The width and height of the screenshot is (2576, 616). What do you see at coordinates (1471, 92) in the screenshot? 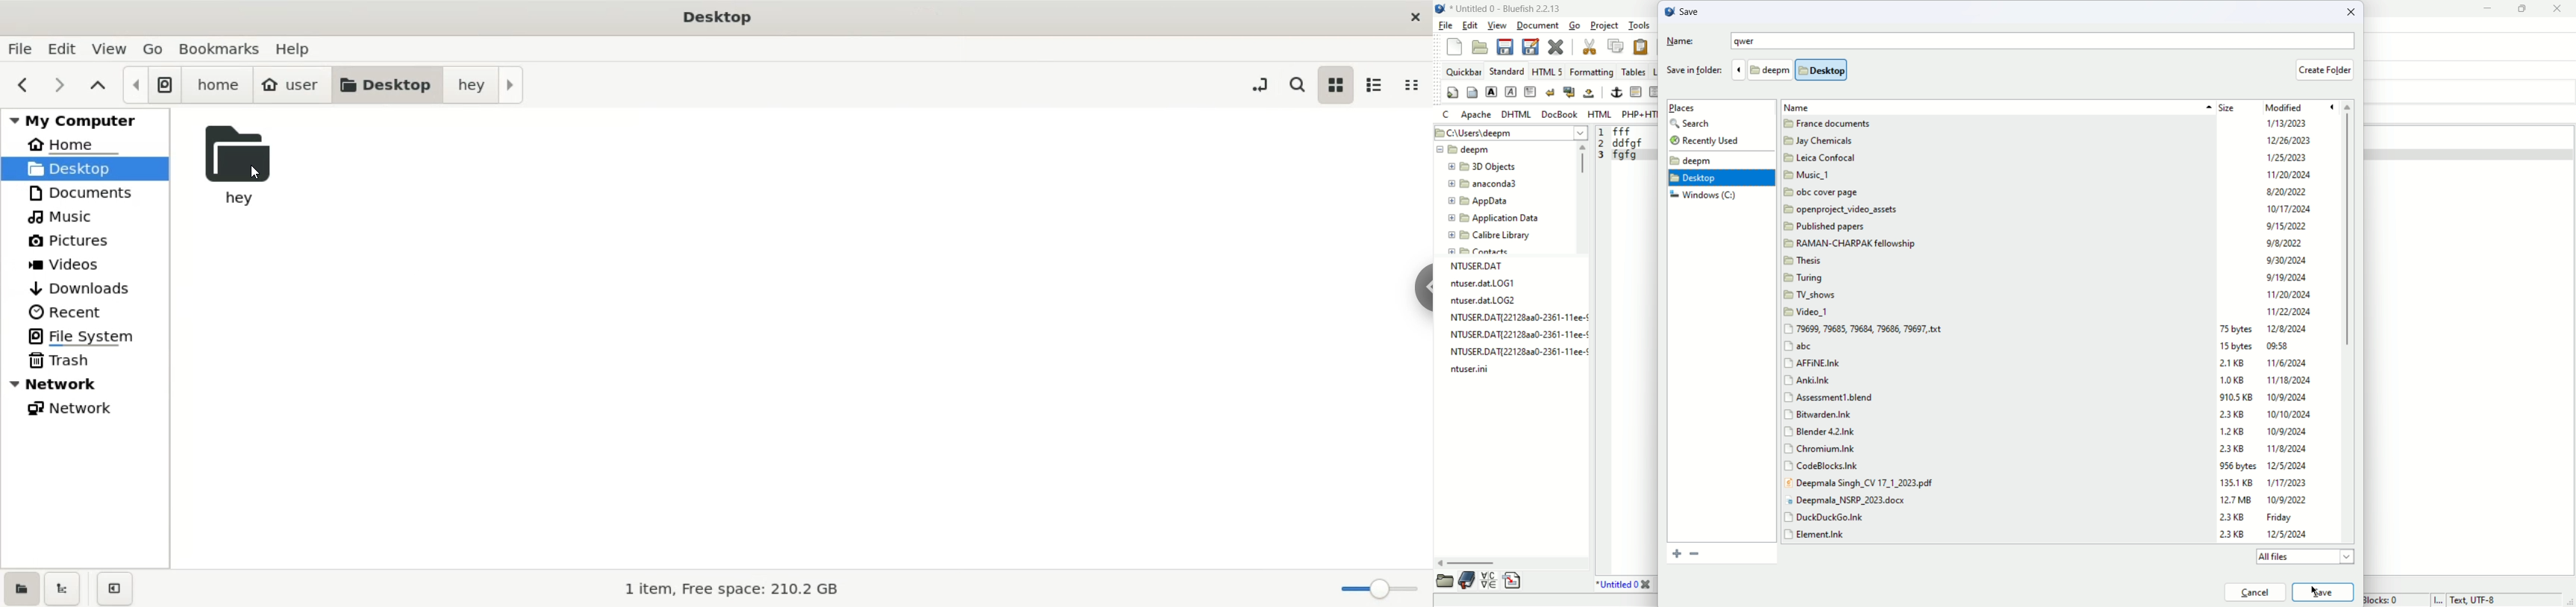
I see `body` at bounding box center [1471, 92].